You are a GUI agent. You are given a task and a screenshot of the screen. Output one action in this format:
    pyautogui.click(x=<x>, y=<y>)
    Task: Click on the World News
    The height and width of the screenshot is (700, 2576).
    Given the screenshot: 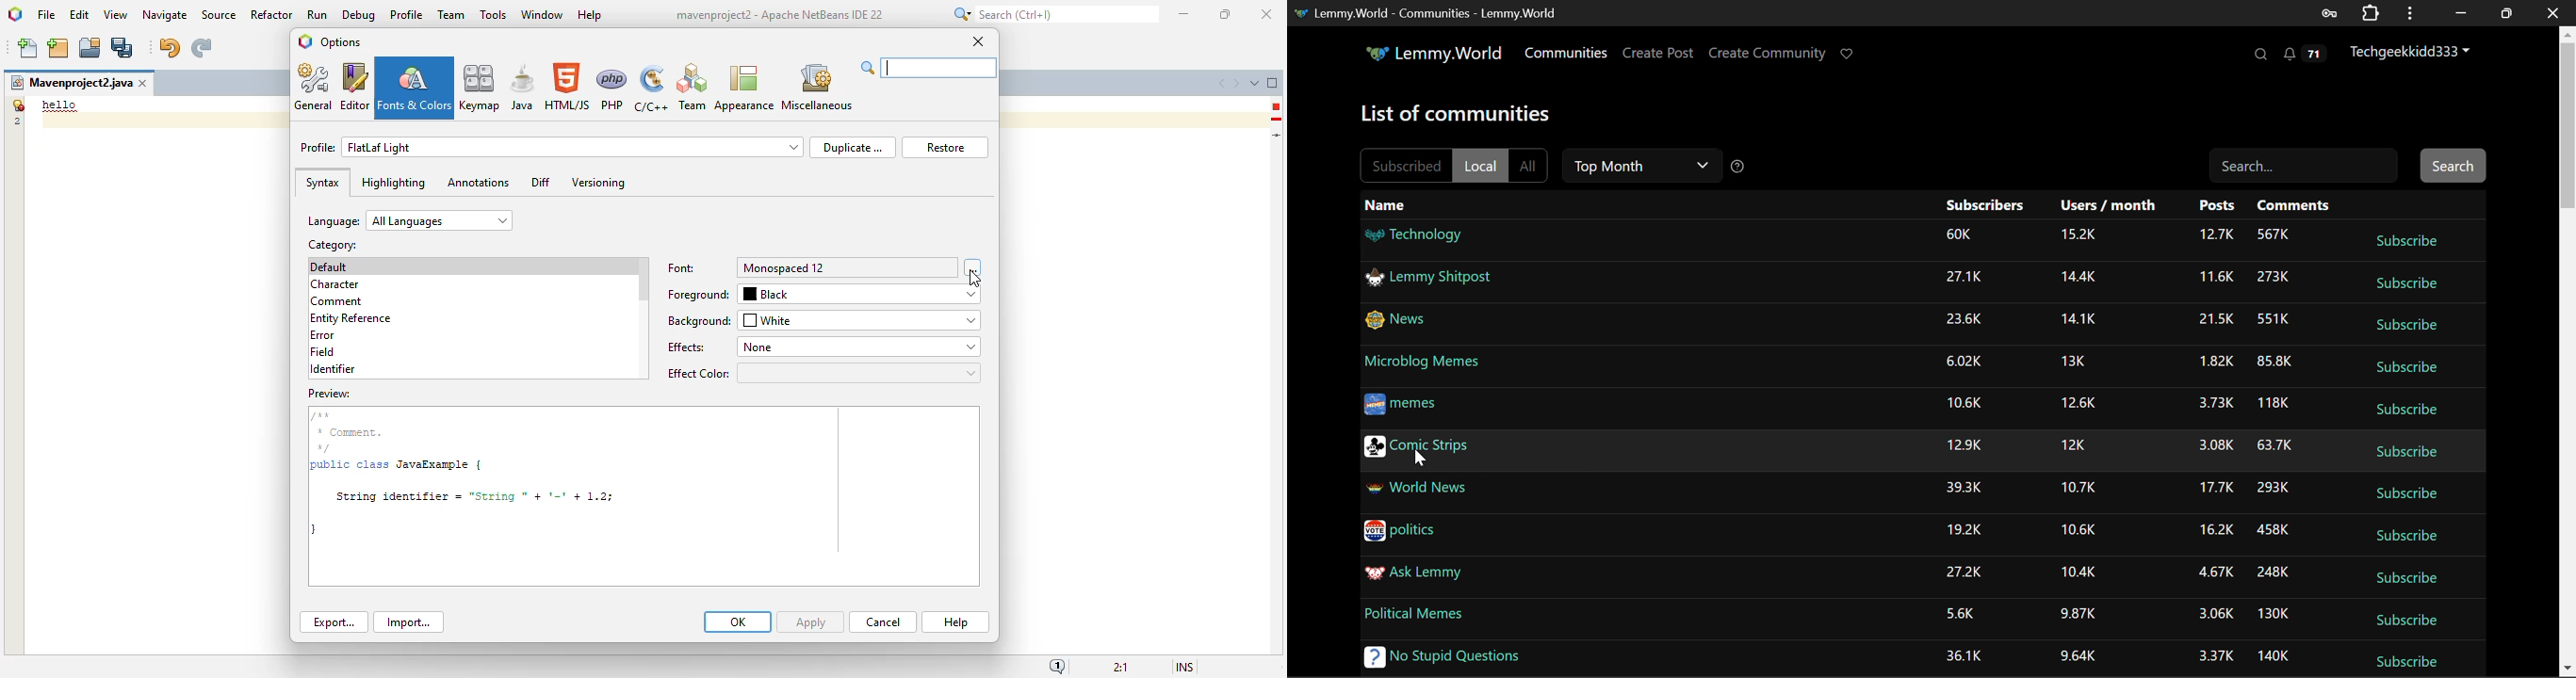 What is the action you would take?
    pyautogui.click(x=1415, y=489)
    